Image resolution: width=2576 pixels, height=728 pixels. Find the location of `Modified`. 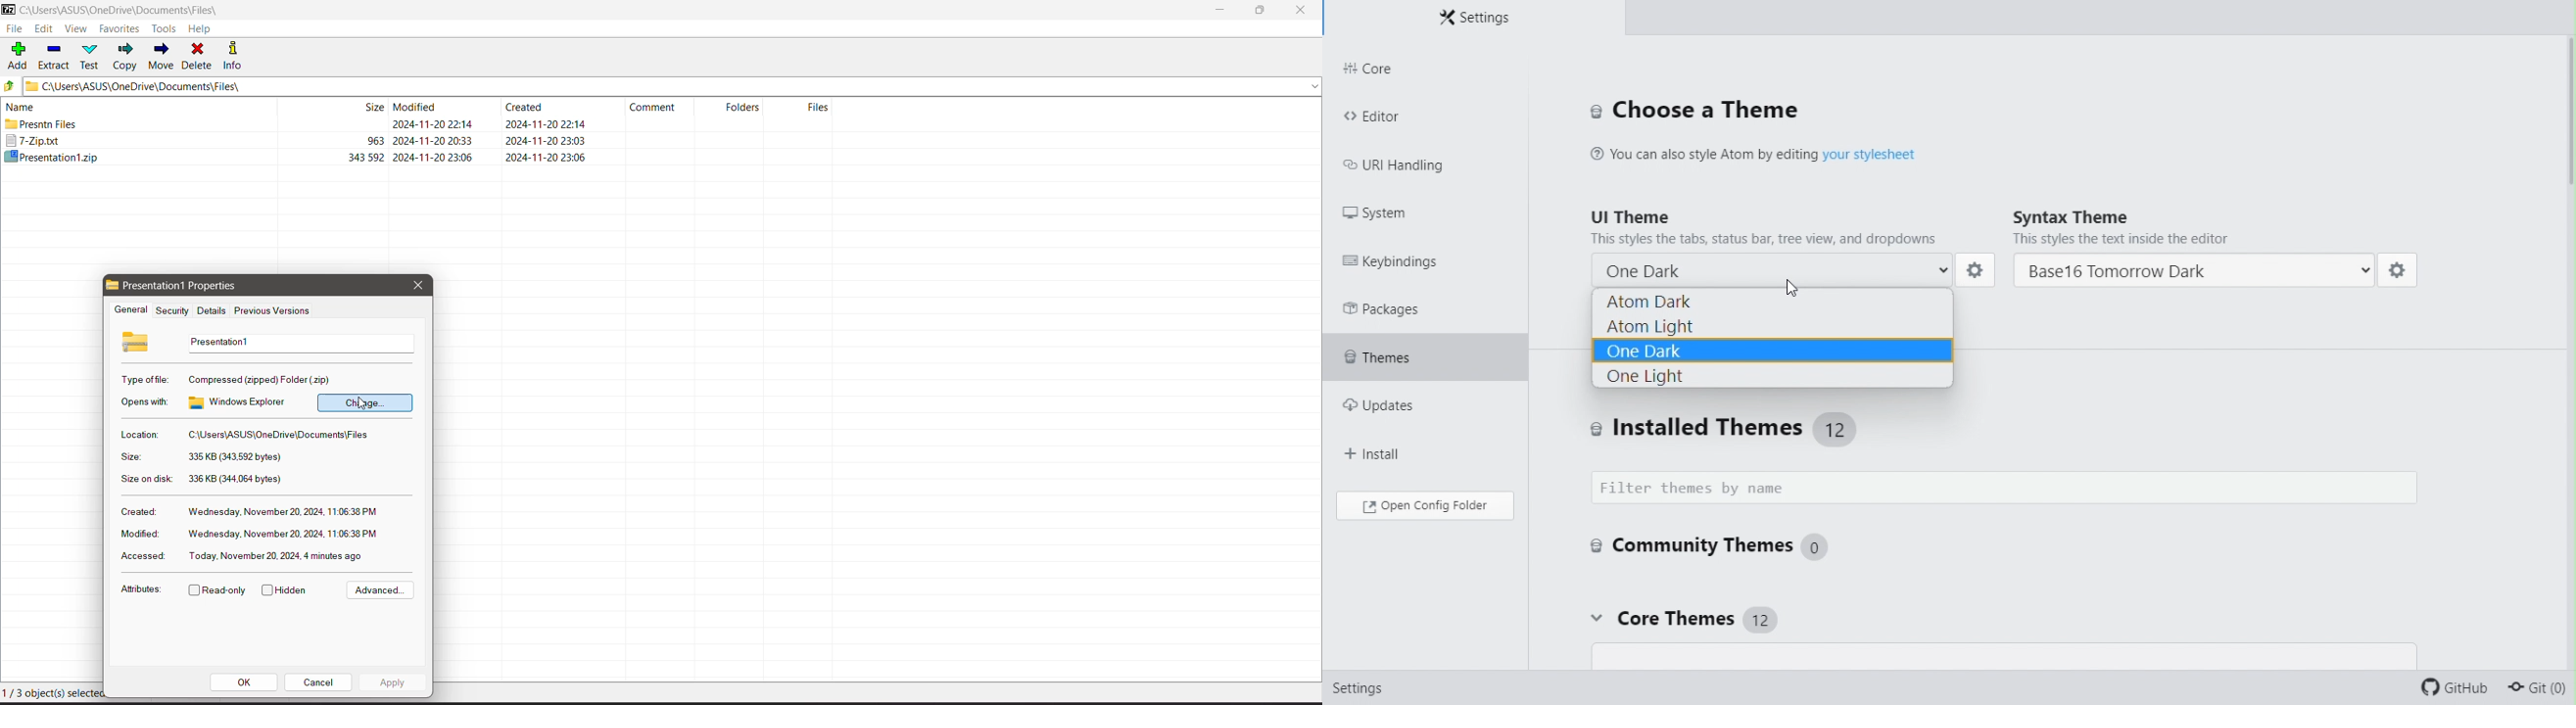

Modified is located at coordinates (138, 534).